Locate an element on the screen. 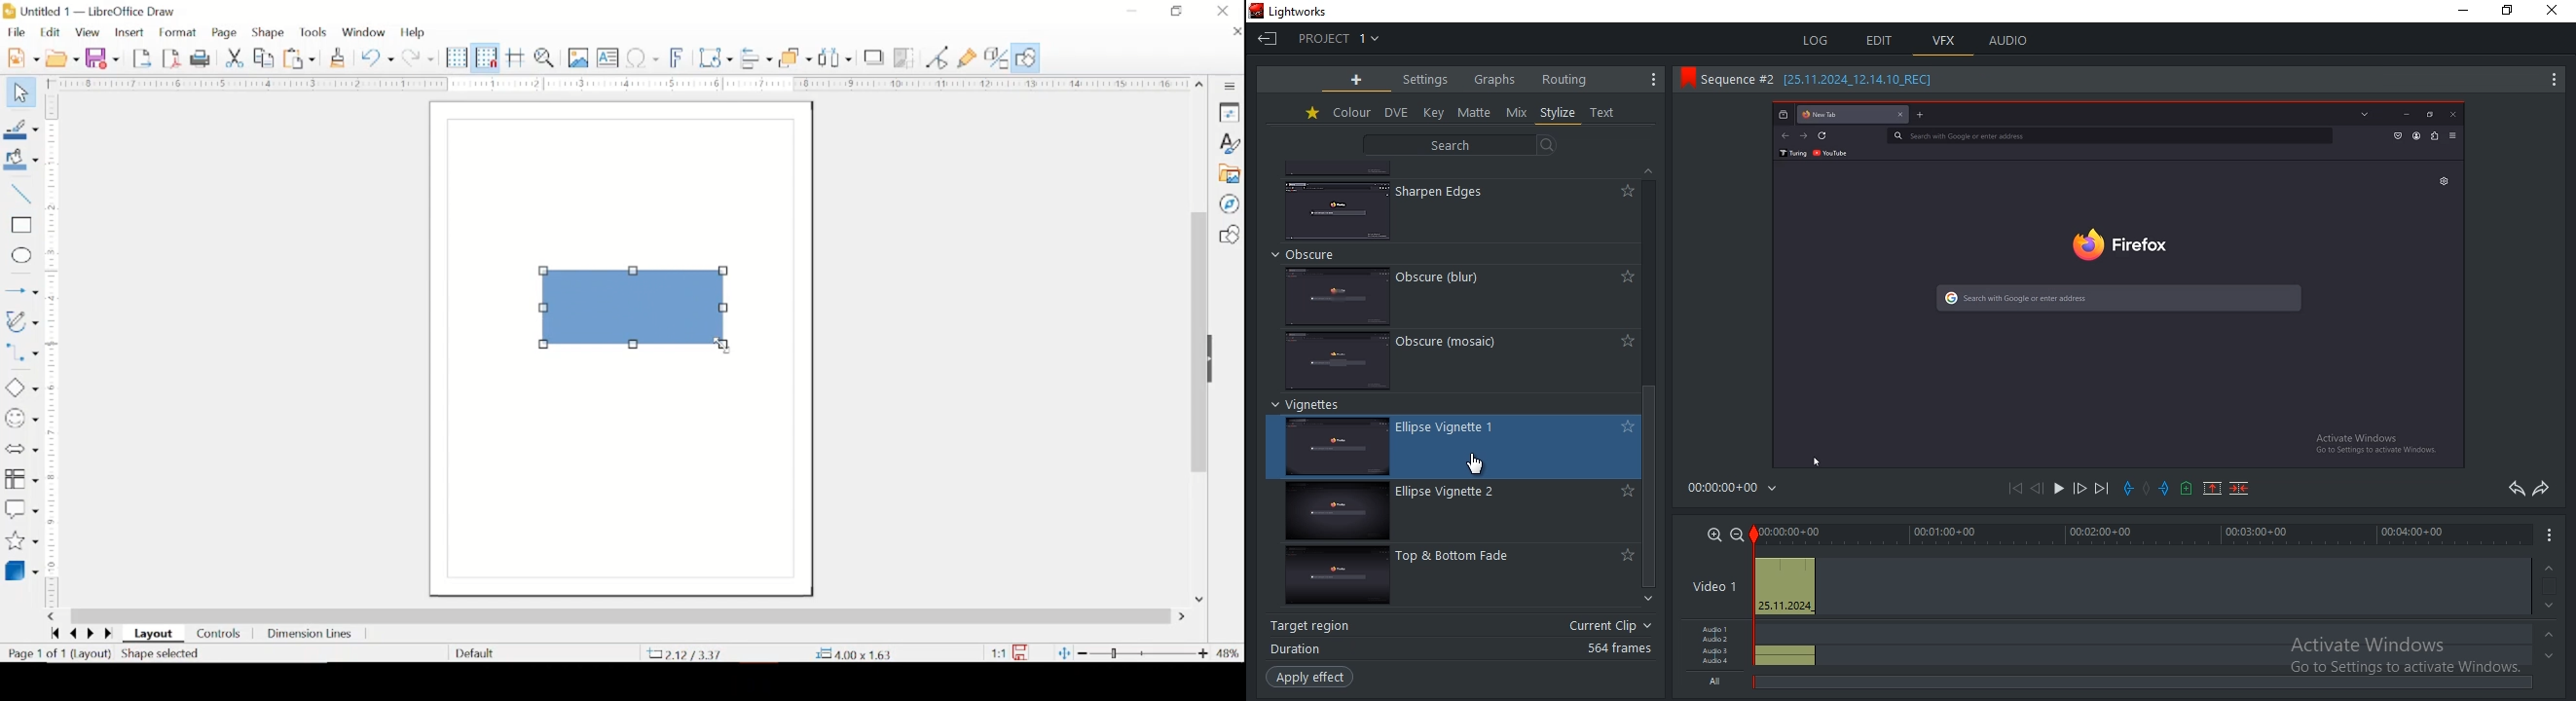  redo is located at coordinates (418, 56).